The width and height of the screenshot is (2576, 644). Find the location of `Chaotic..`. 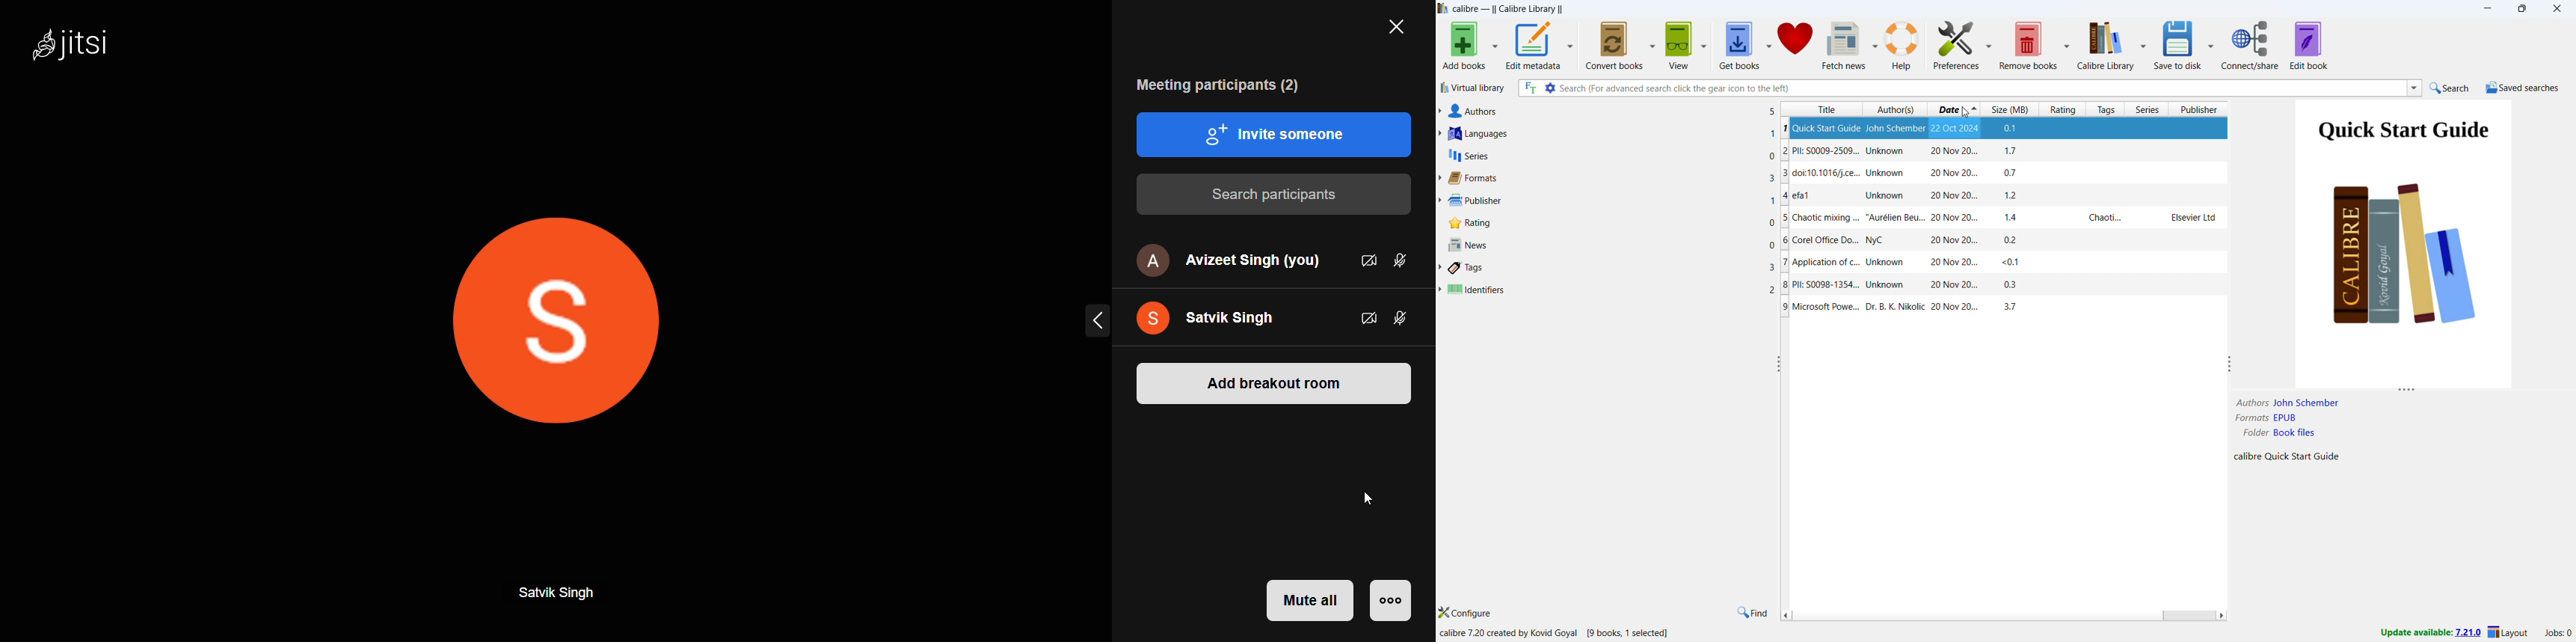

Chaotic.. is located at coordinates (2102, 219).